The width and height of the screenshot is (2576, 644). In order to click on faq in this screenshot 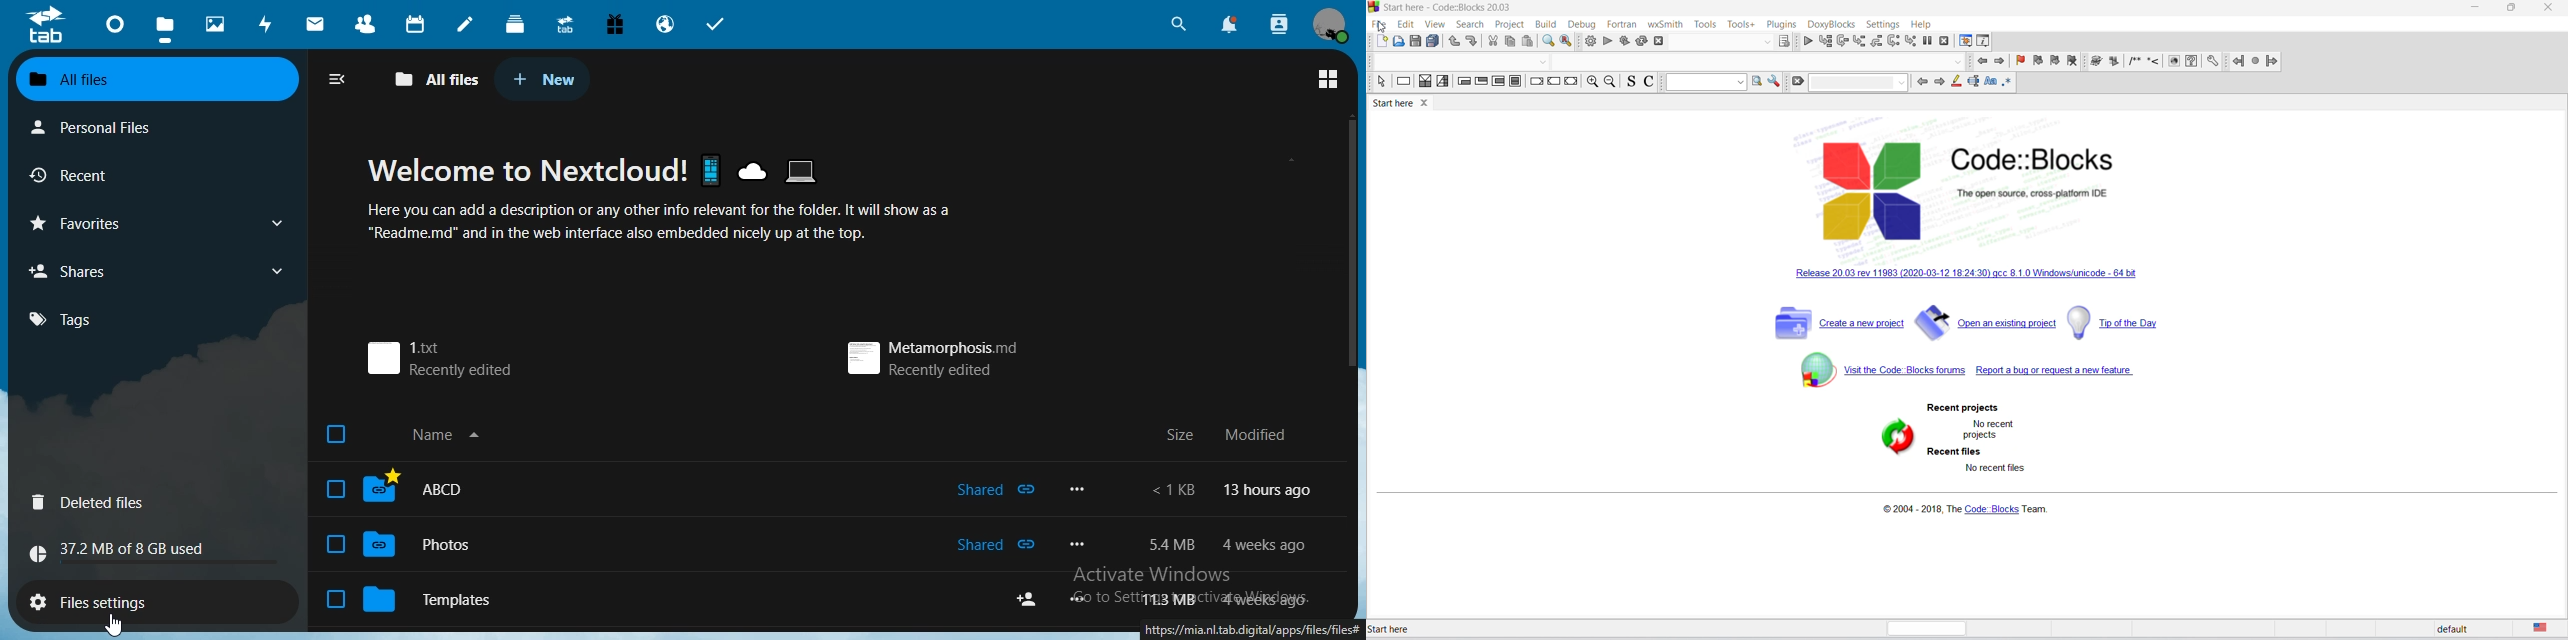, I will do `click(2192, 63)`.